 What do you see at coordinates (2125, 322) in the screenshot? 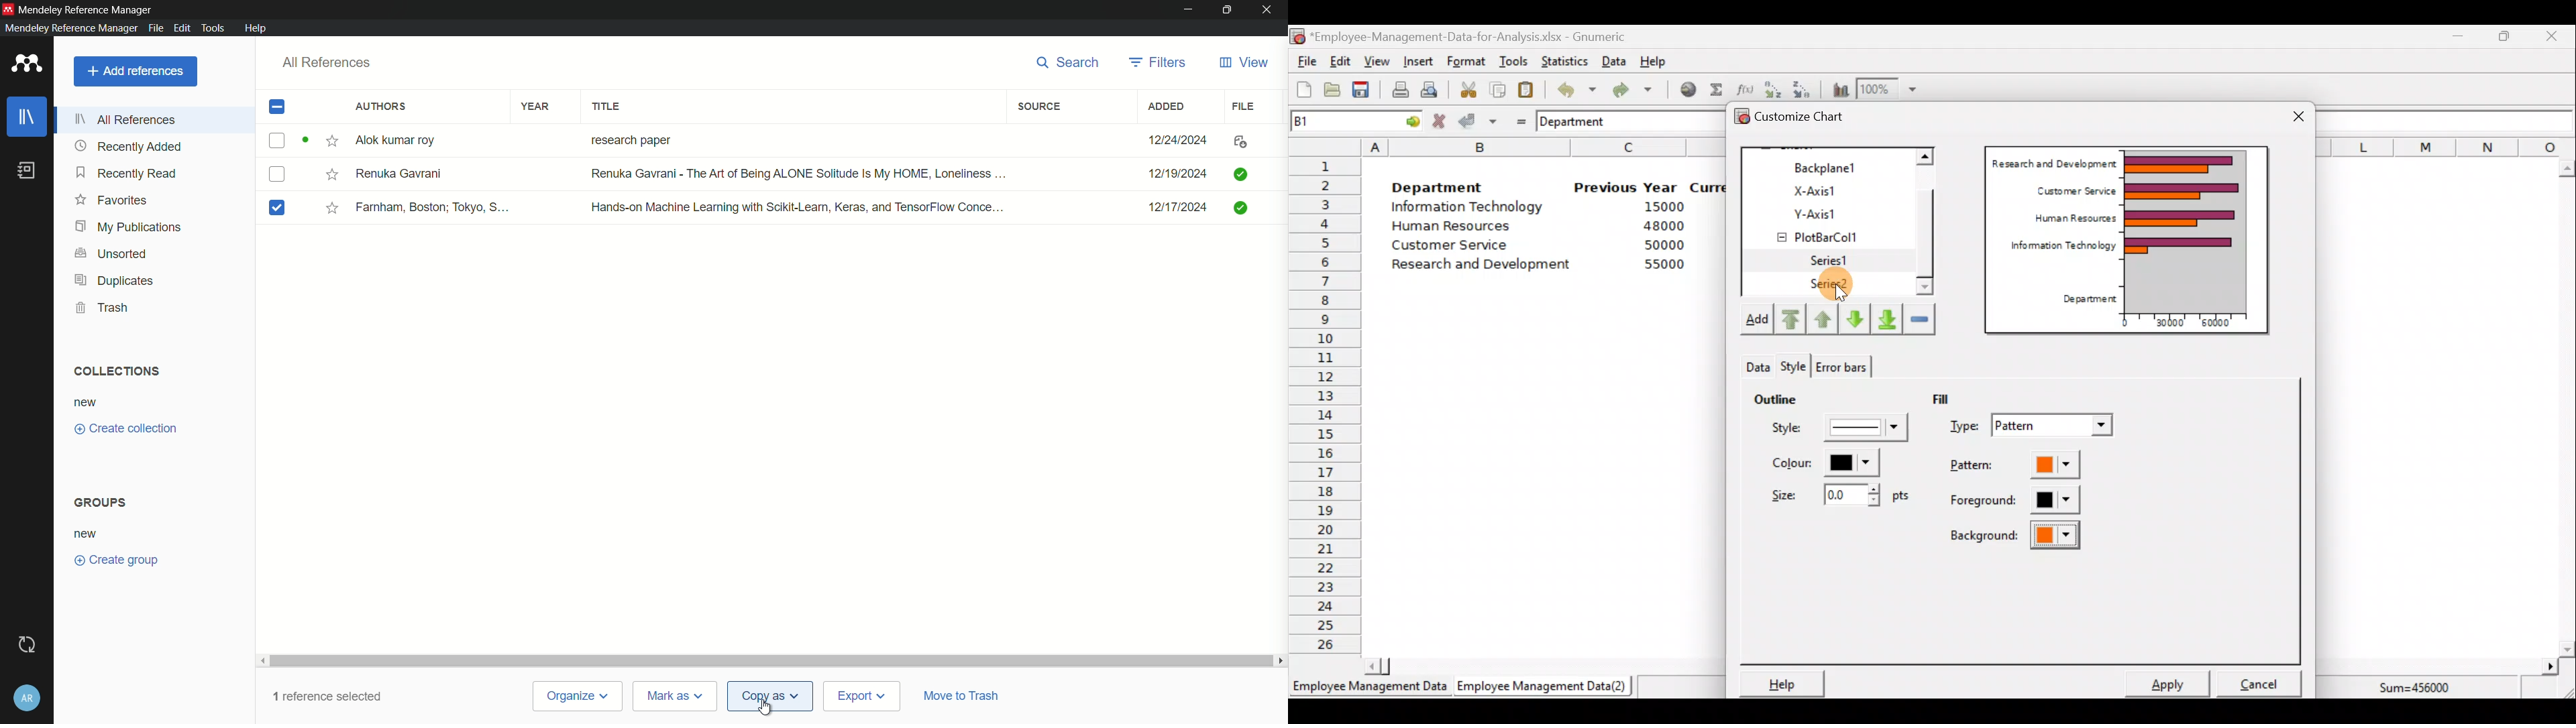
I see `0` at bounding box center [2125, 322].